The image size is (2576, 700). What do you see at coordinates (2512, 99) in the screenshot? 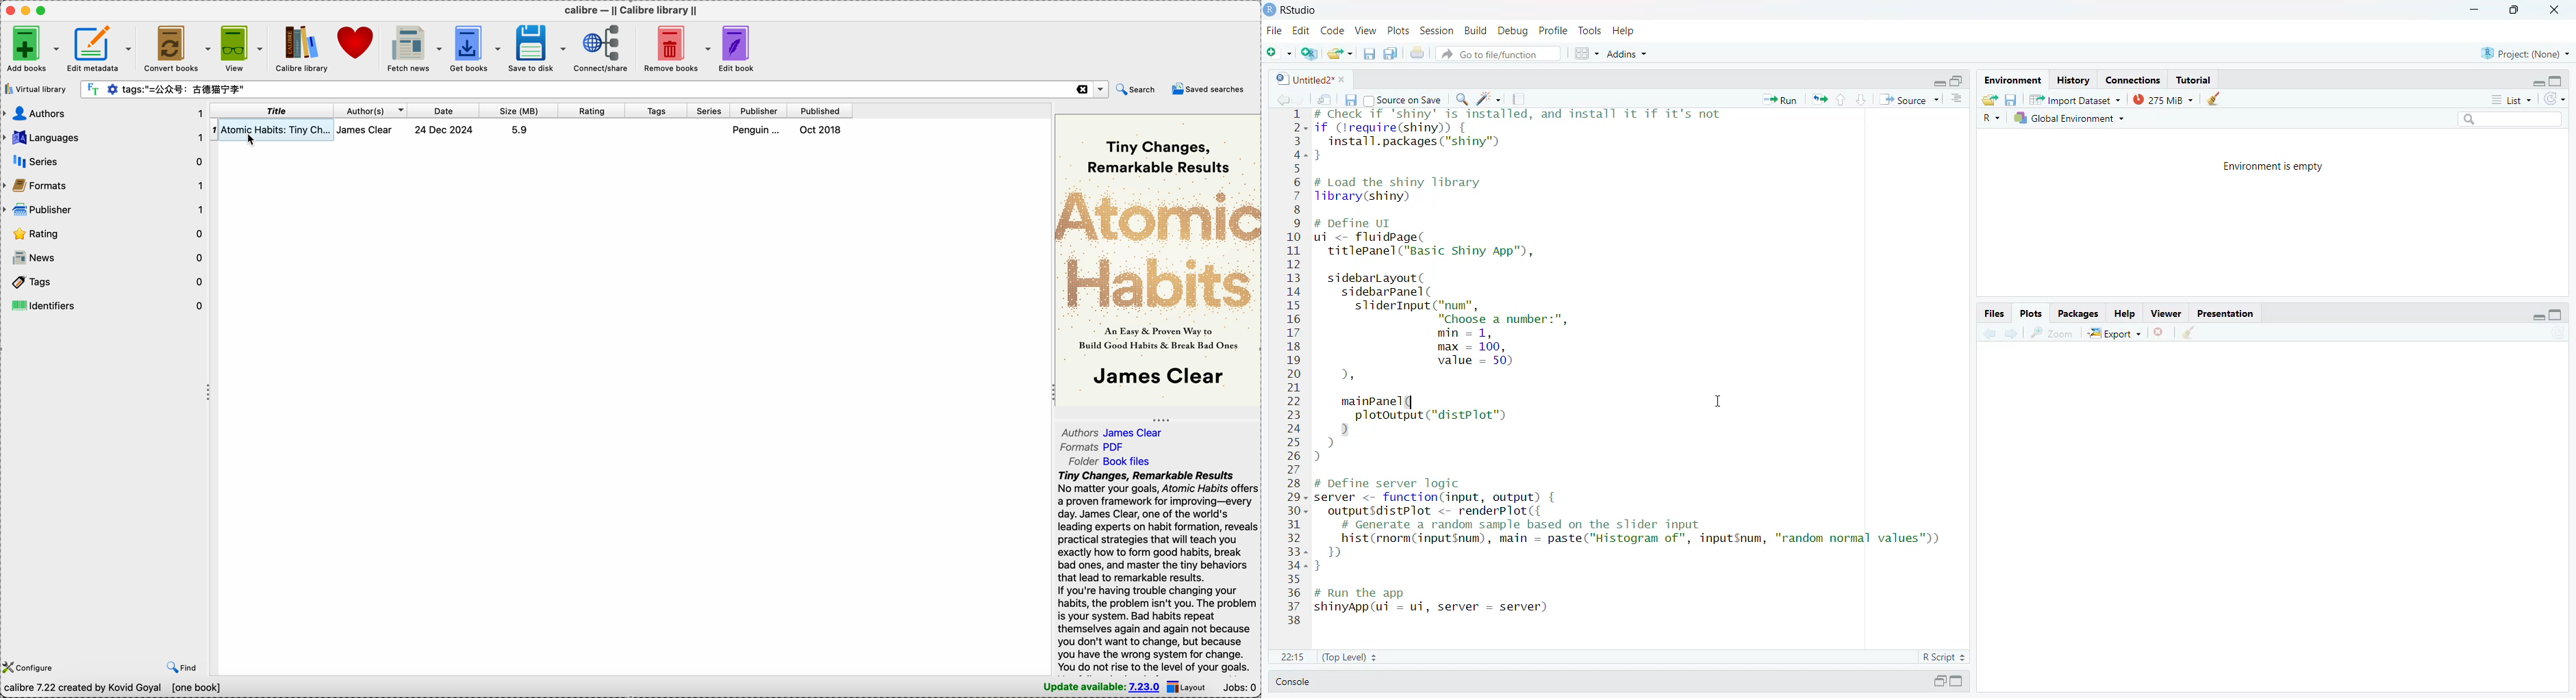
I see `list menu` at bounding box center [2512, 99].